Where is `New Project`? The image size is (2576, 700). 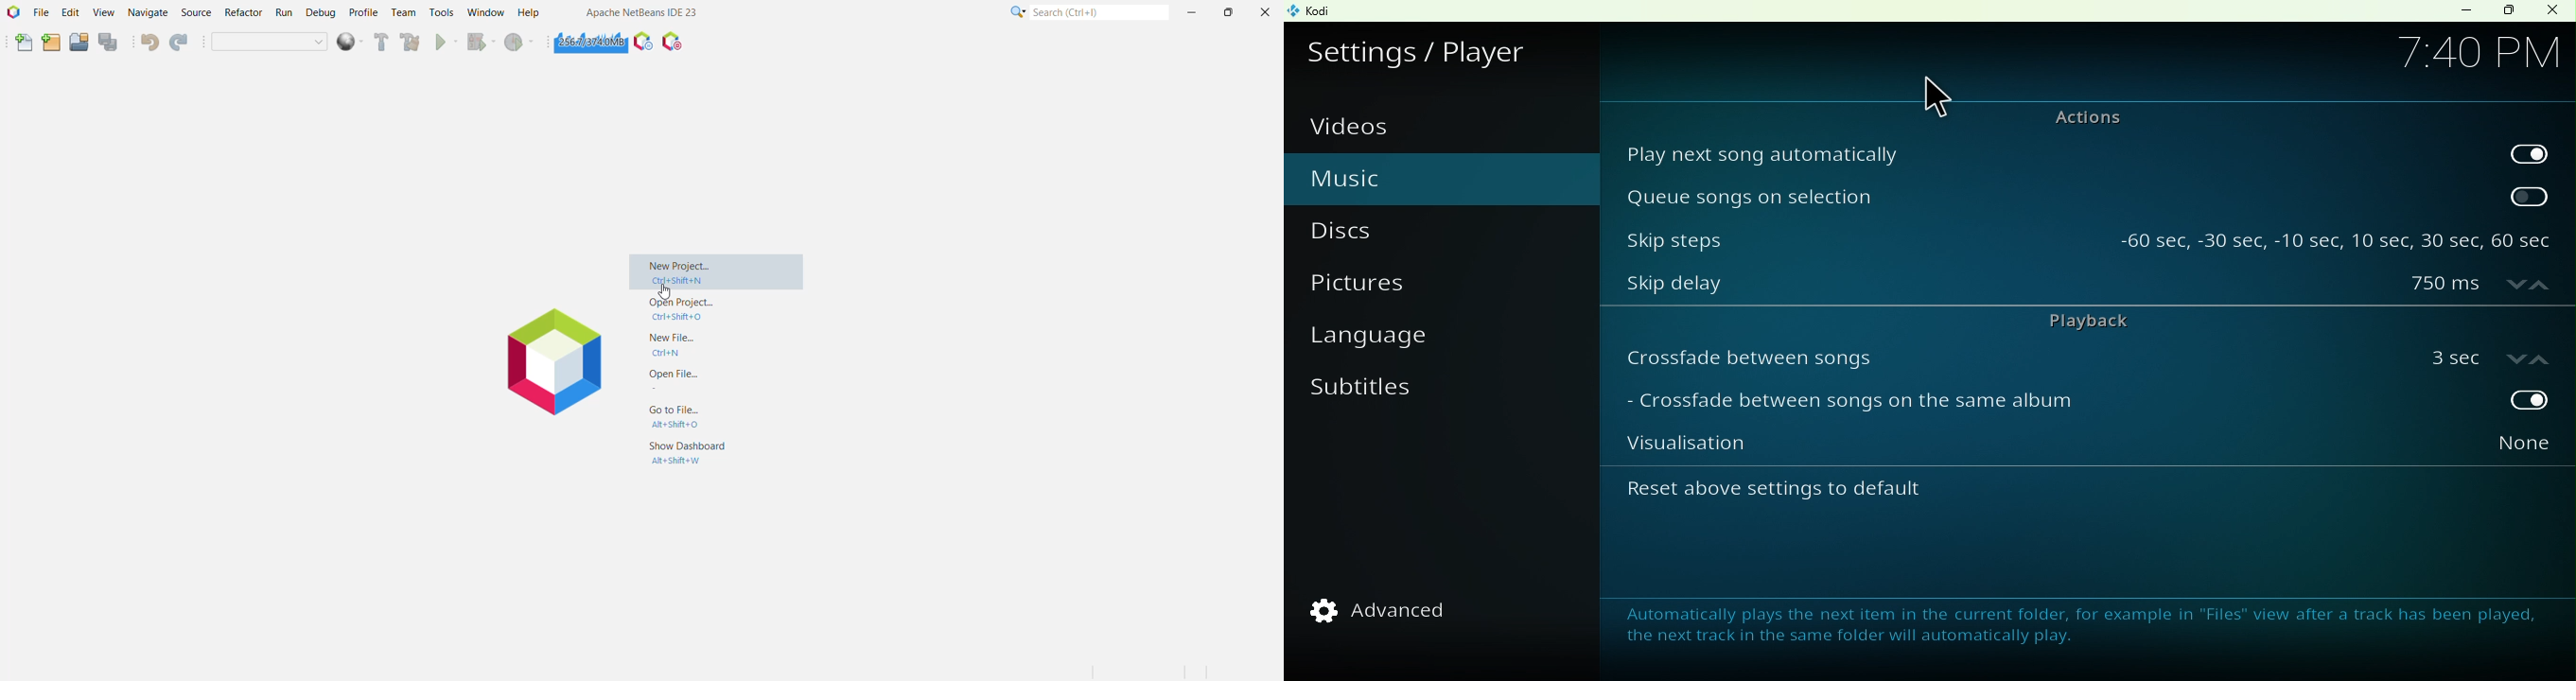 New Project is located at coordinates (50, 43).